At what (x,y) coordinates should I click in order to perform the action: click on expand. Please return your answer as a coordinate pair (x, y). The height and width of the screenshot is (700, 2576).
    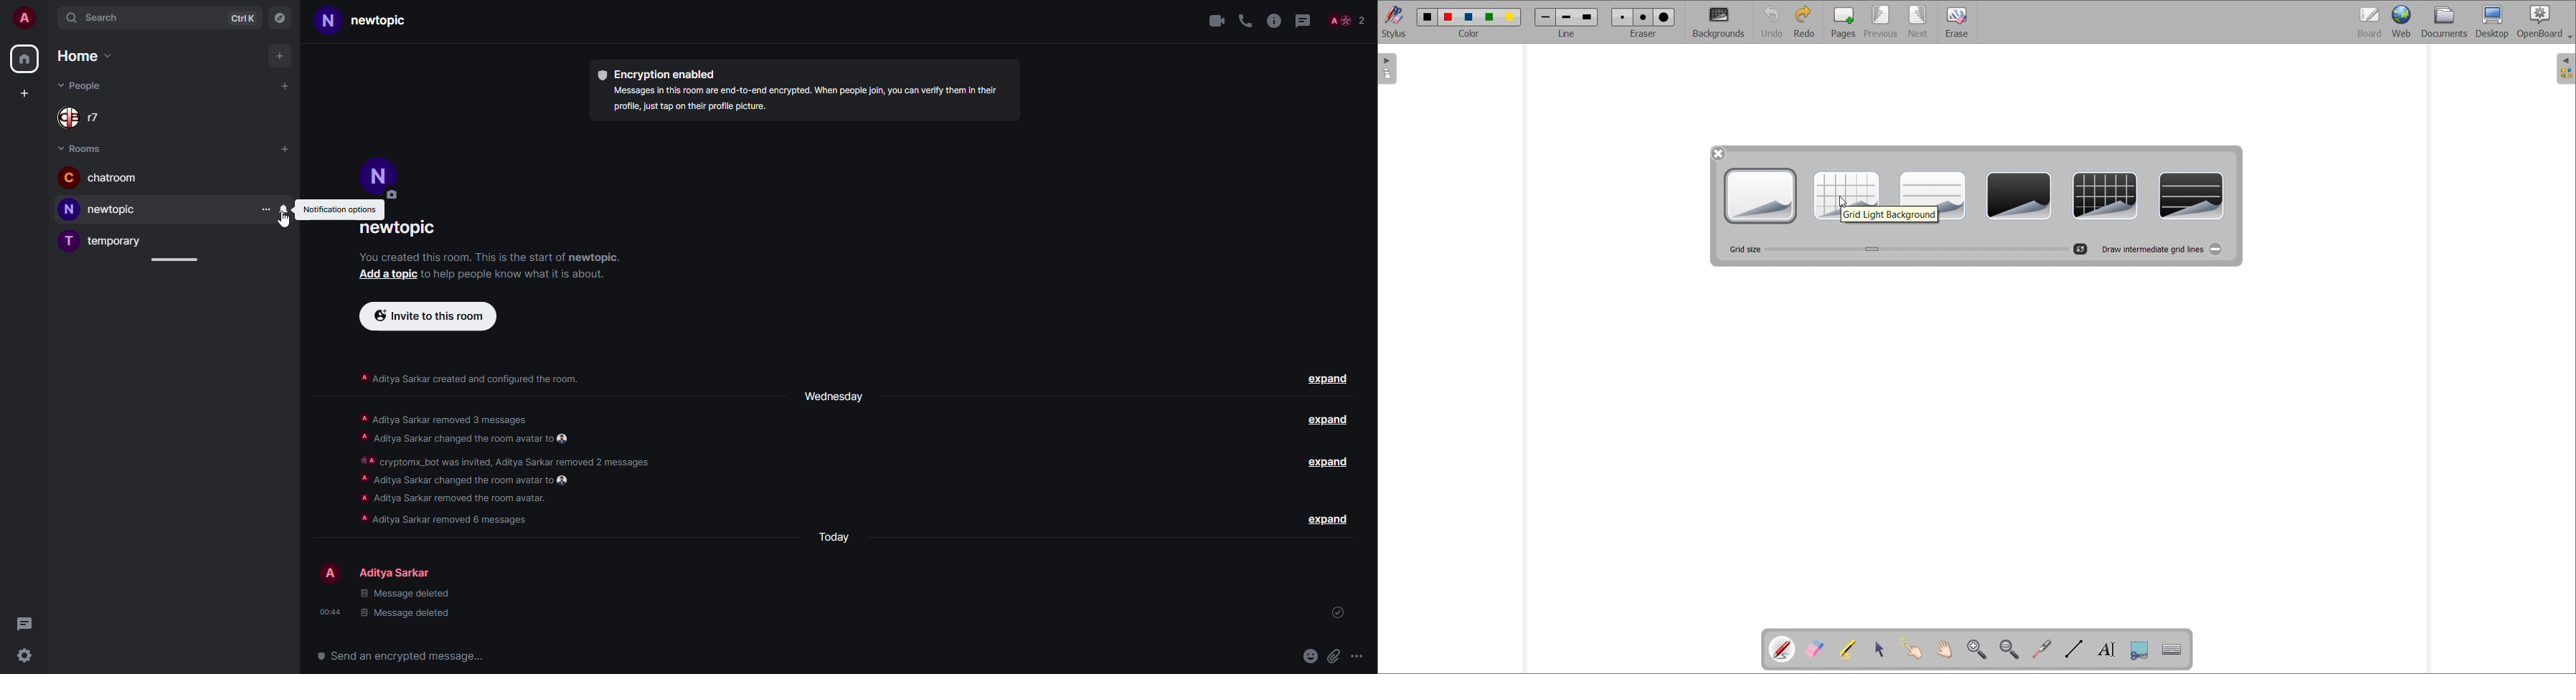
    Looking at the image, I should click on (1327, 379).